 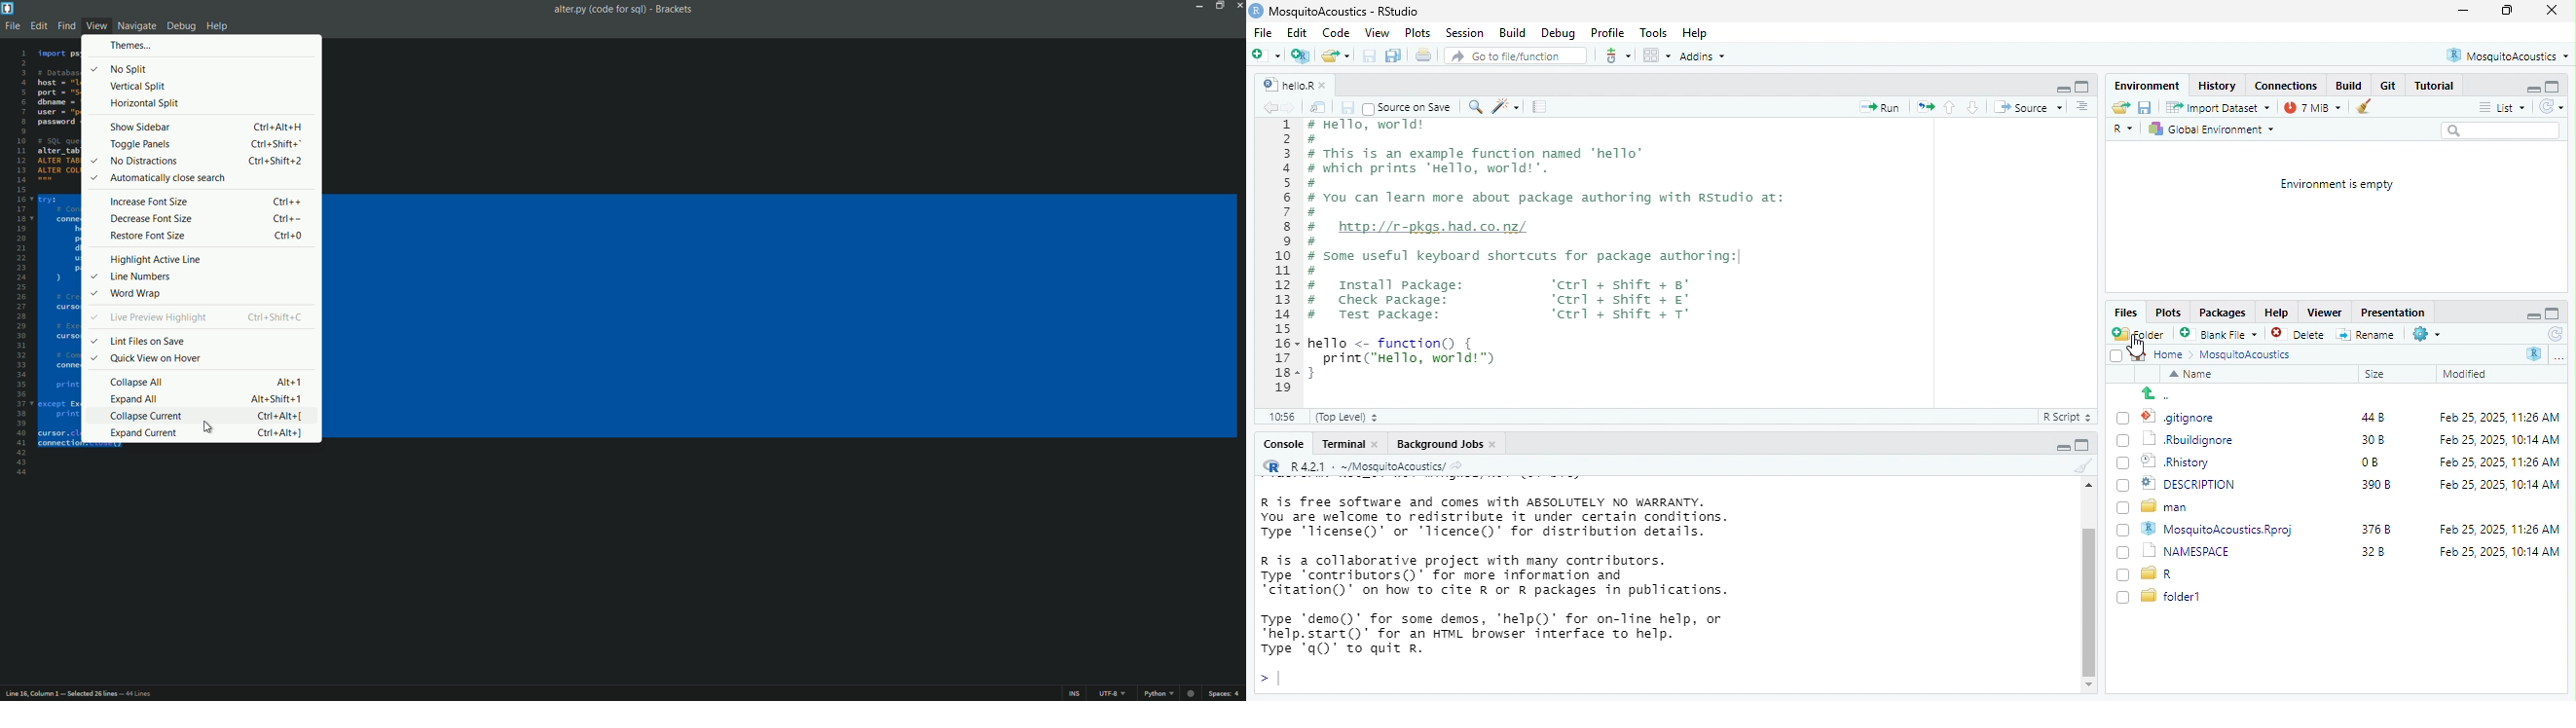 What do you see at coordinates (278, 399) in the screenshot?
I see `keyboard shortcut` at bounding box center [278, 399].